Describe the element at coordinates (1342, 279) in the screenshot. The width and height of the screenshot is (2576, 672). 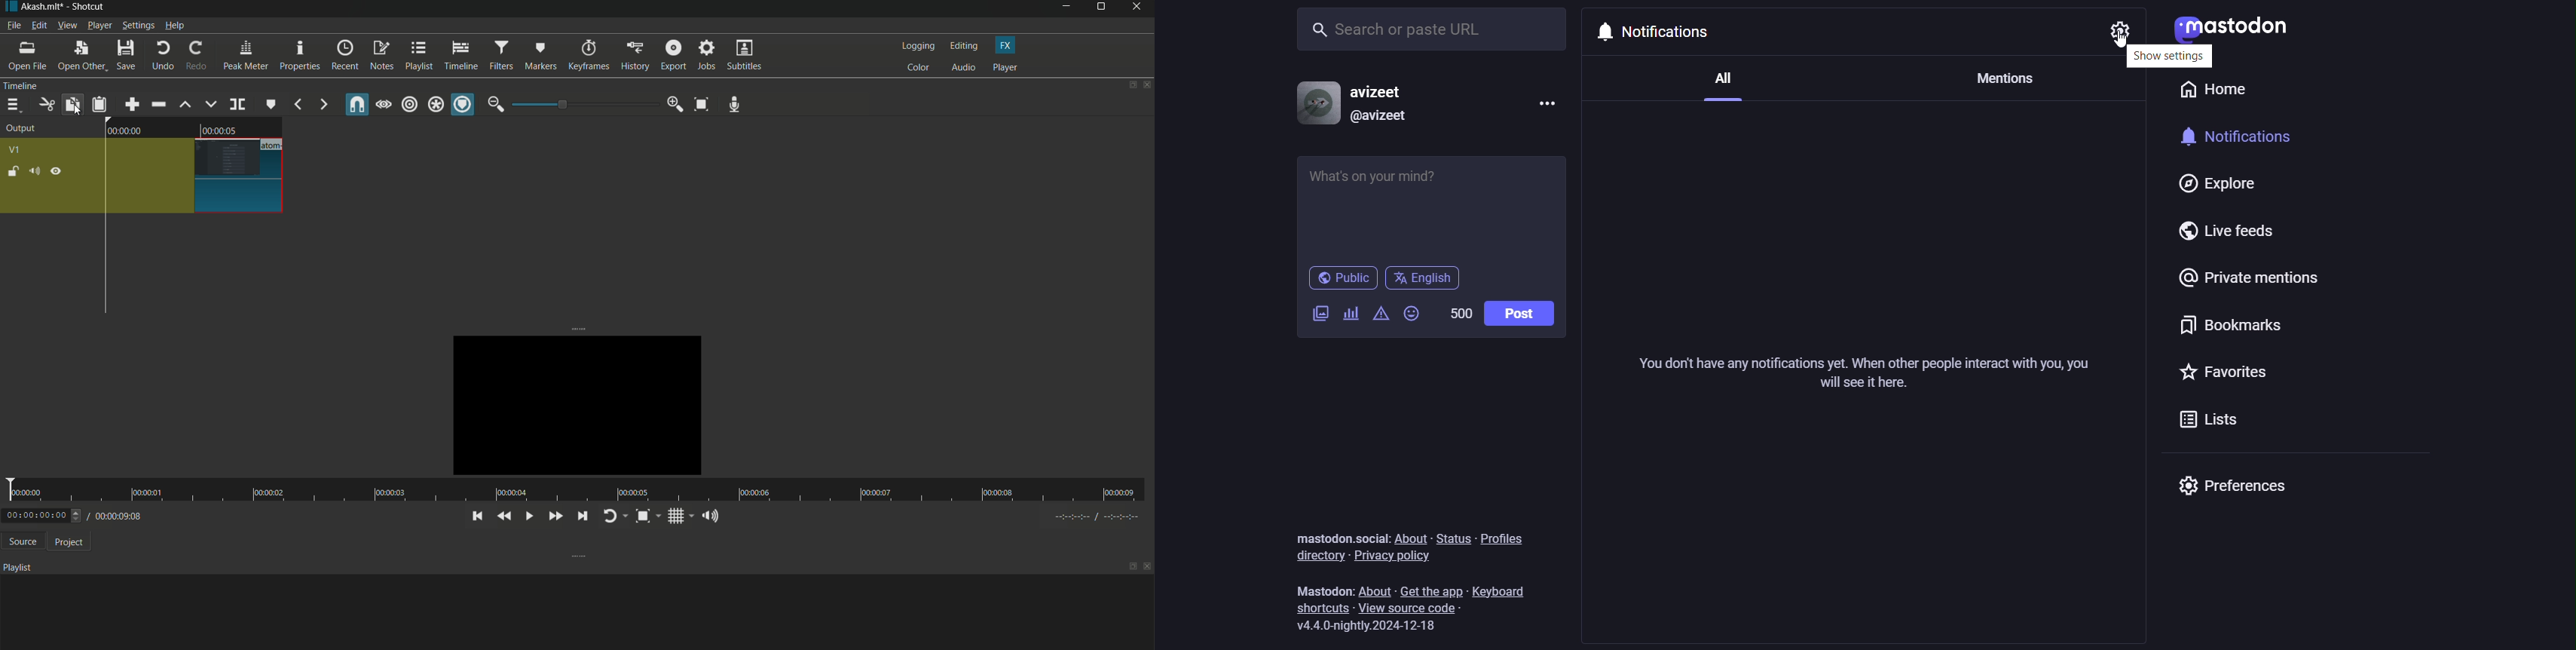
I see `public post` at that location.